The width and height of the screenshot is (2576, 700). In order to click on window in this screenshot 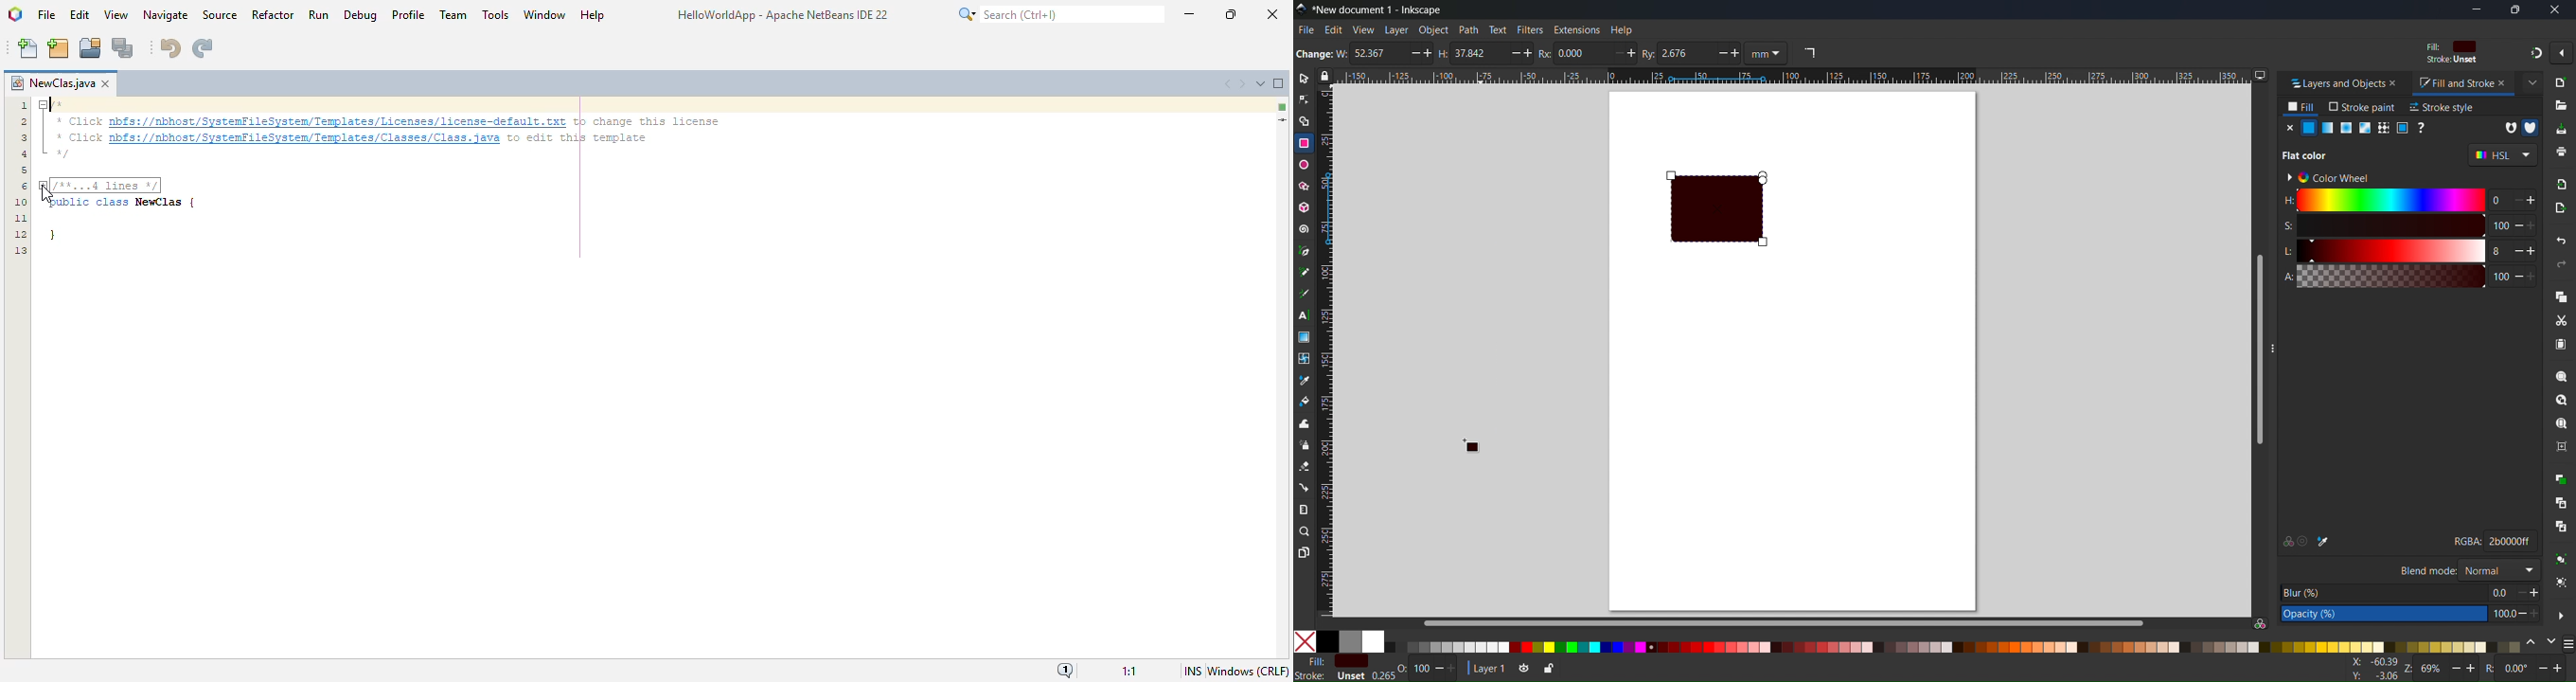, I will do `click(545, 13)`.